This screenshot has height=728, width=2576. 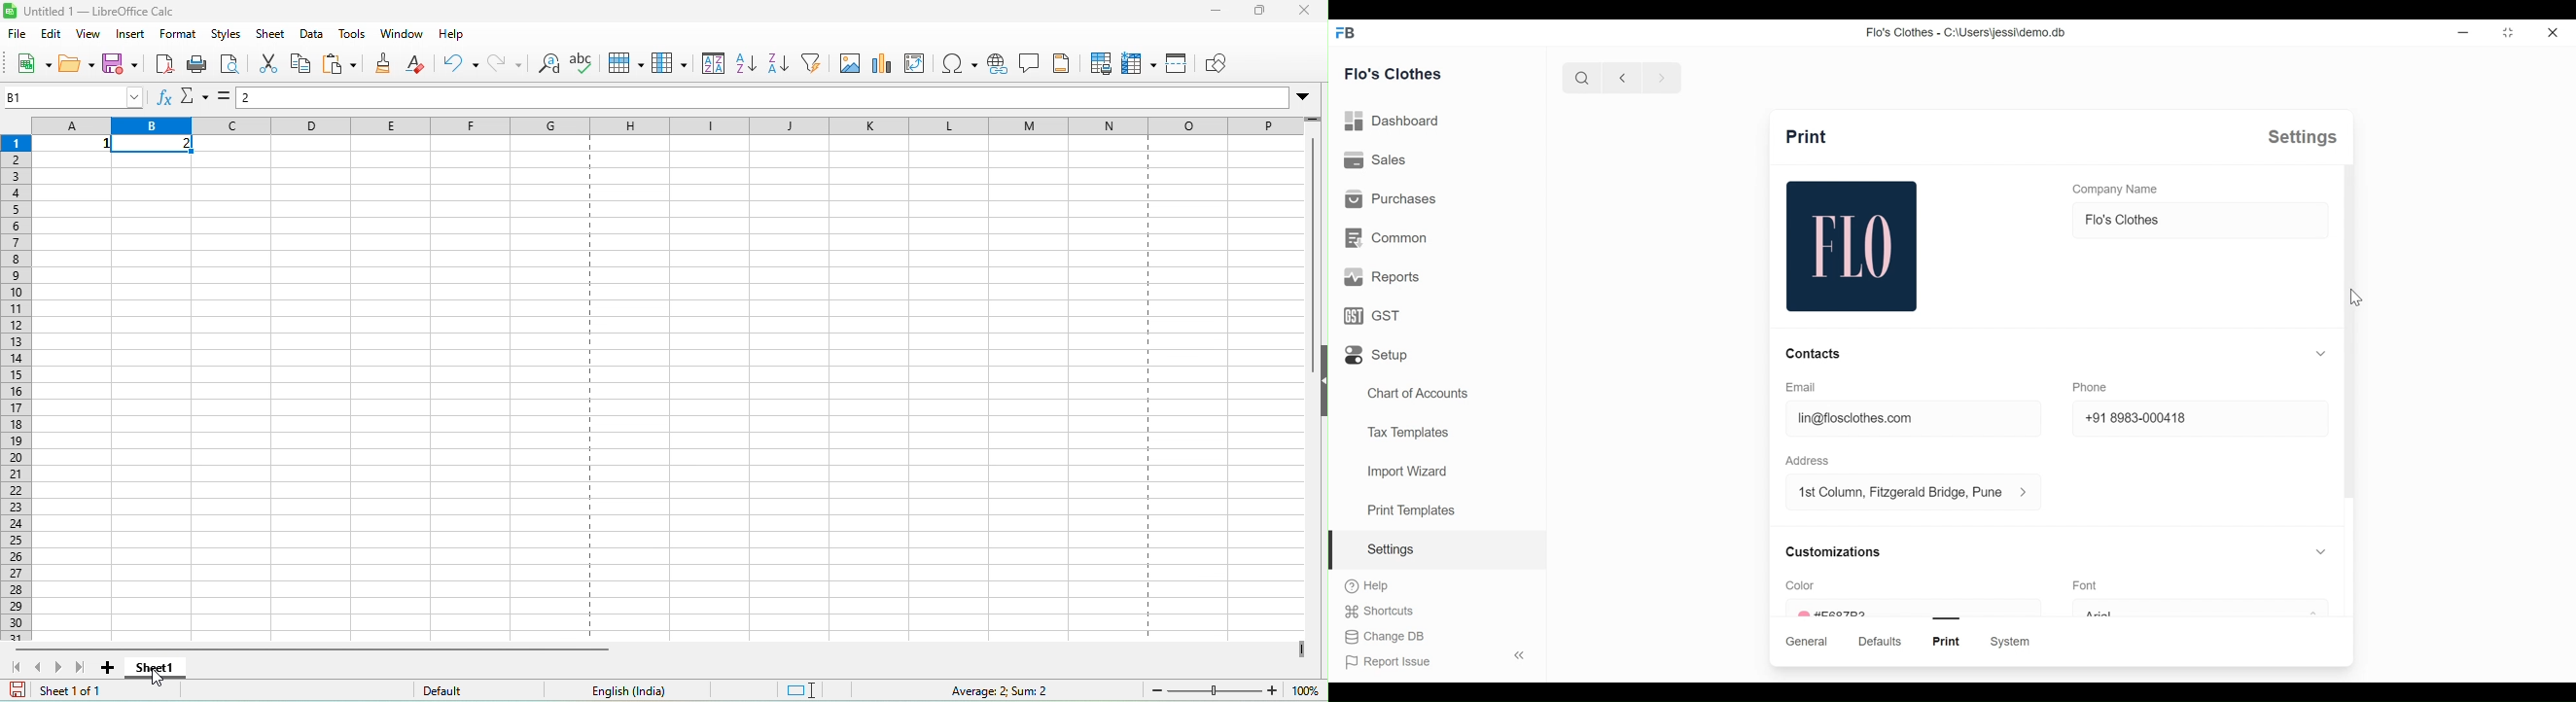 I want to click on export directly as pdf, so click(x=163, y=64).